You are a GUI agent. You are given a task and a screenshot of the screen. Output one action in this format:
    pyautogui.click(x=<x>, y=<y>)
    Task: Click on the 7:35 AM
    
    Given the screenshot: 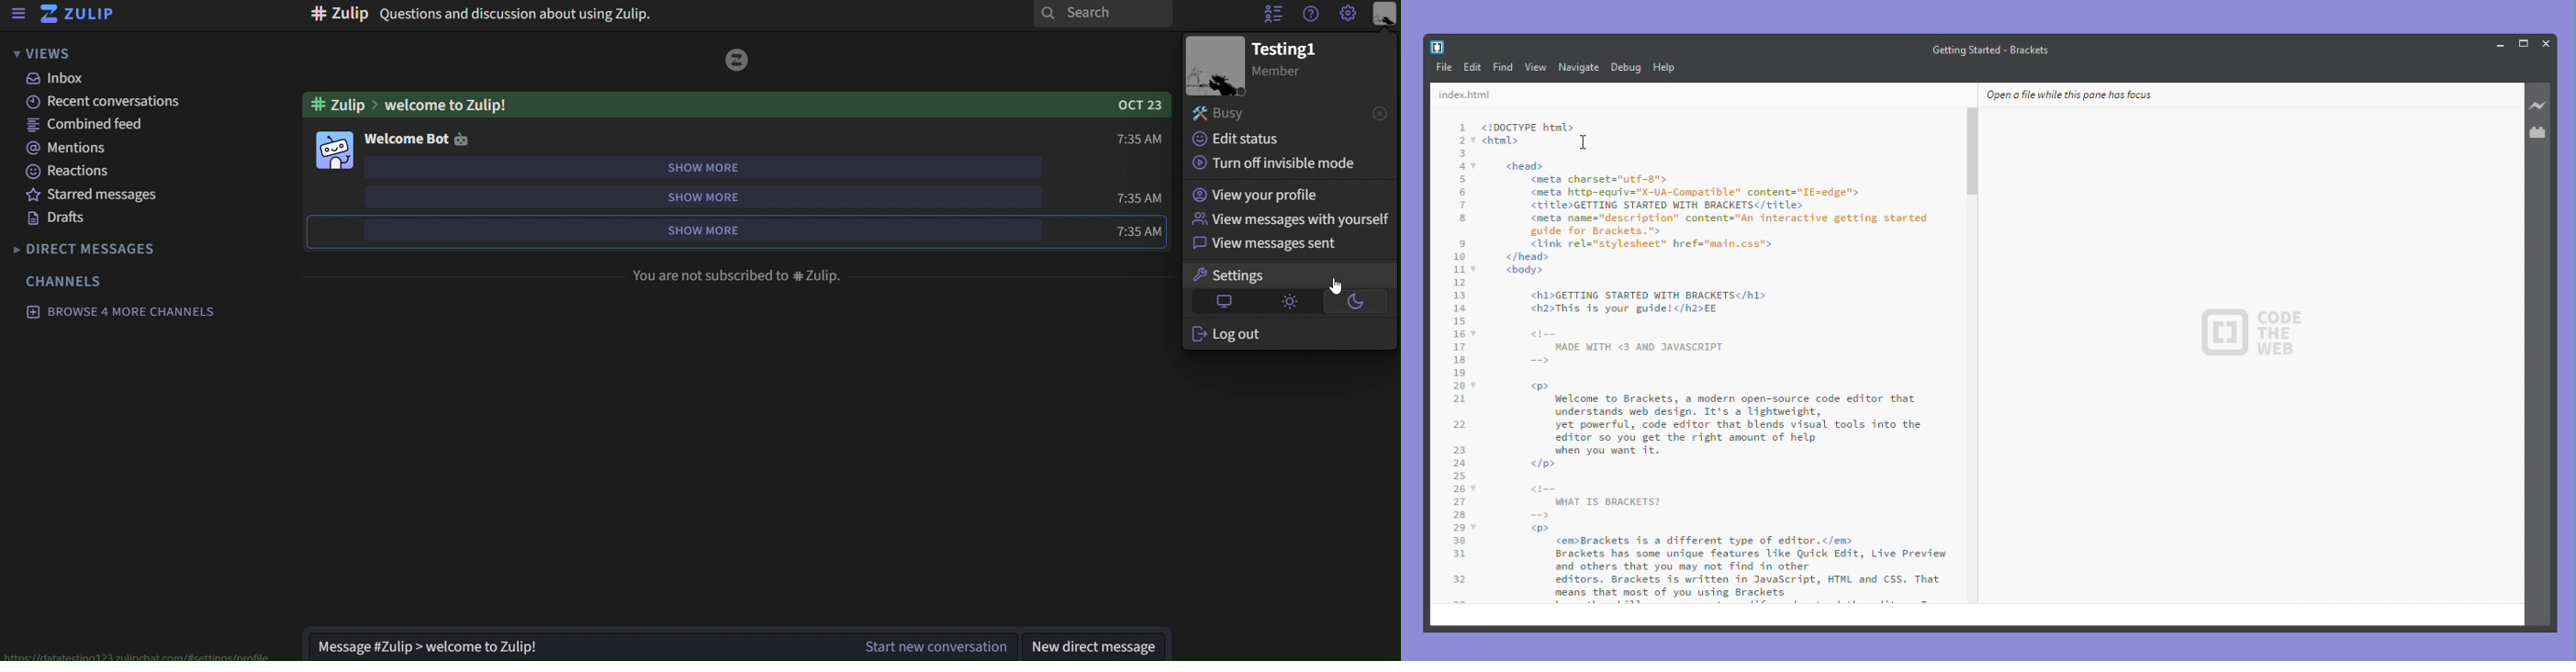 What is the action you would take?
    pyautogui.click(x=1142, y=231)
    